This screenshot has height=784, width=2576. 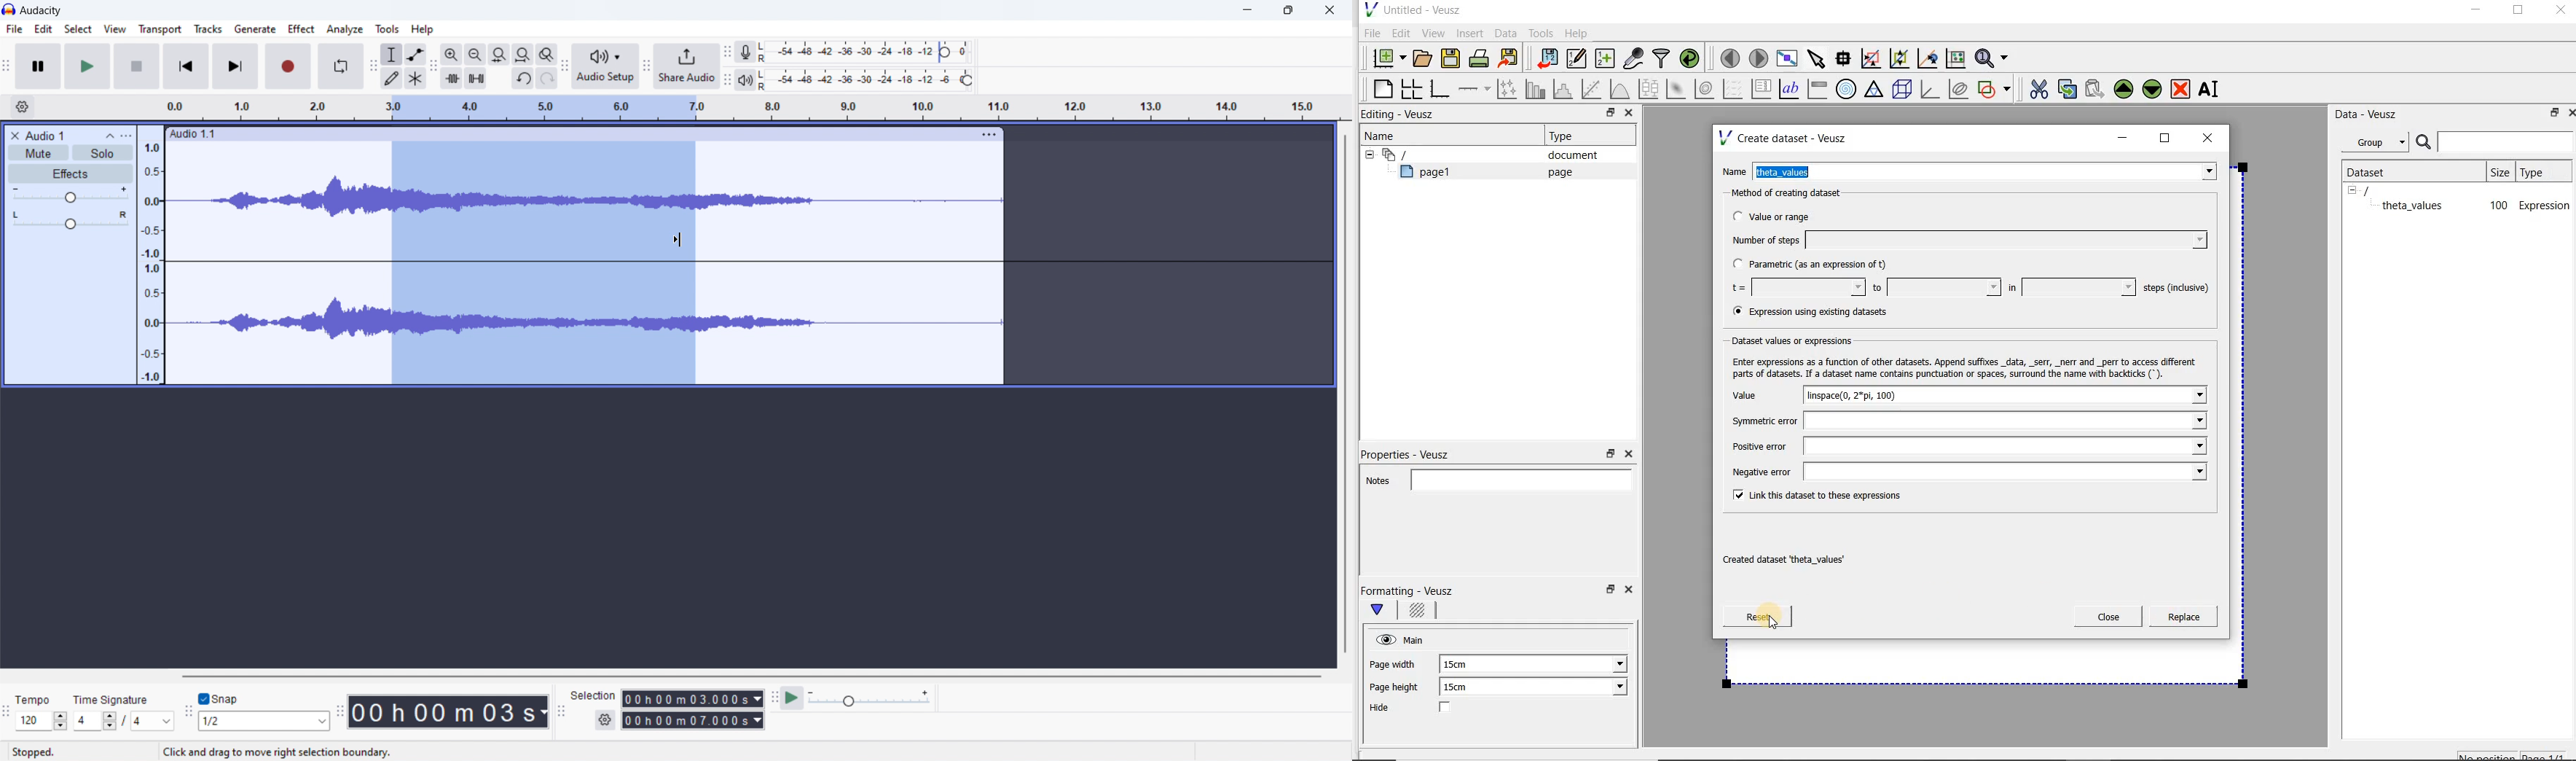 What do you see at coordinates (1454, 59) in the screenshot?
I see `save the document` at bounding box center [1454, 59].